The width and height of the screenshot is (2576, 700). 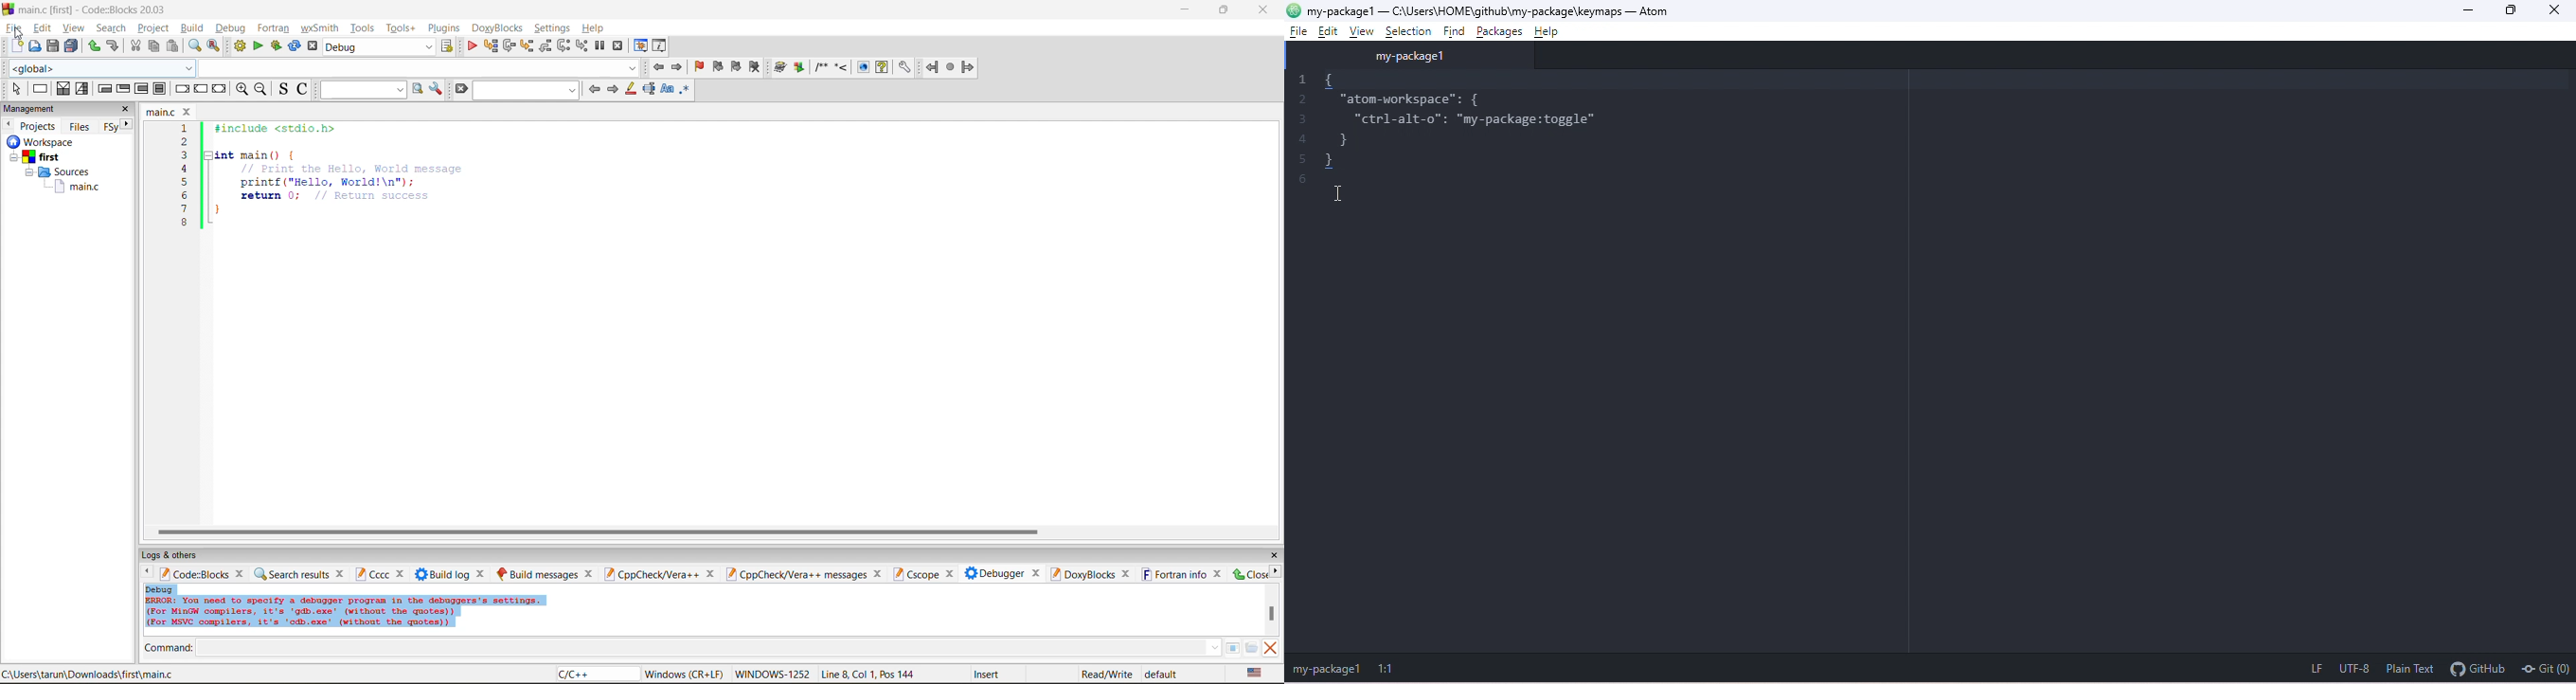 What do you see at coordinates (951, 68) in the screenshot?
I see `stop` at bounding box center [951, 68].